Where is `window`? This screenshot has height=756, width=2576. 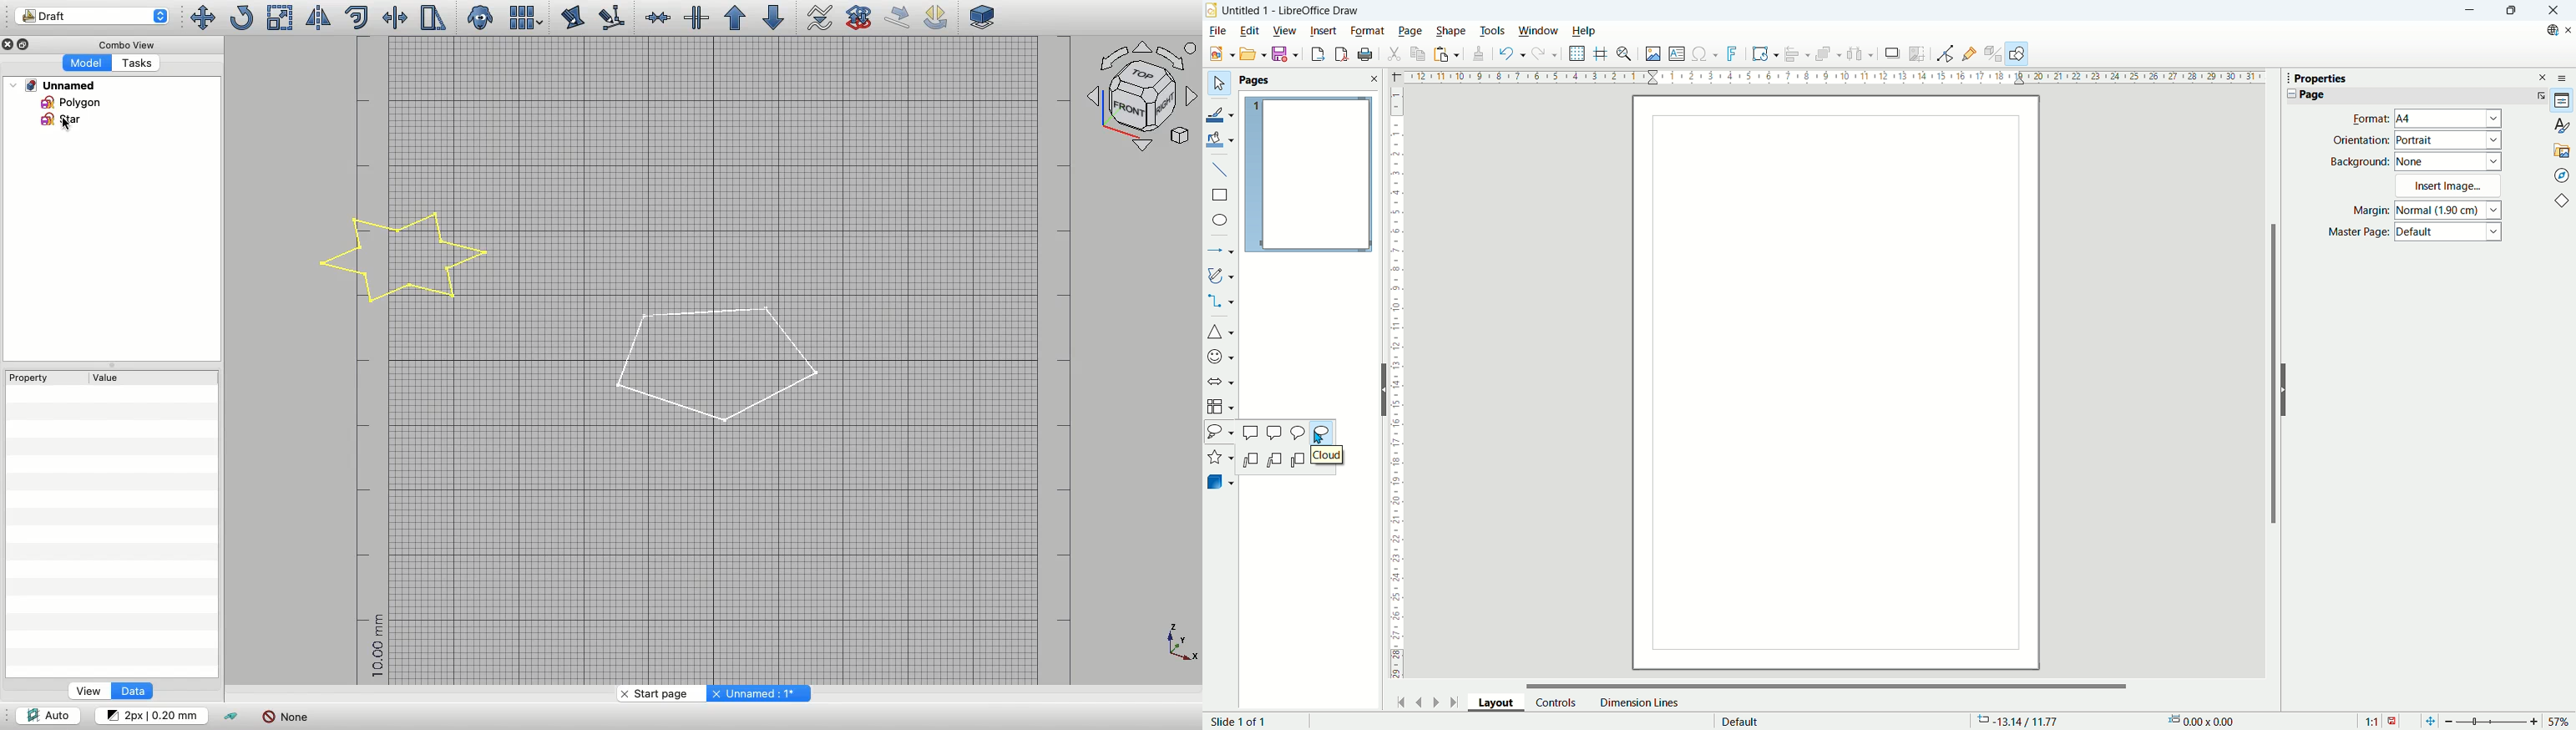
window is located at coordinates (1539, 31).